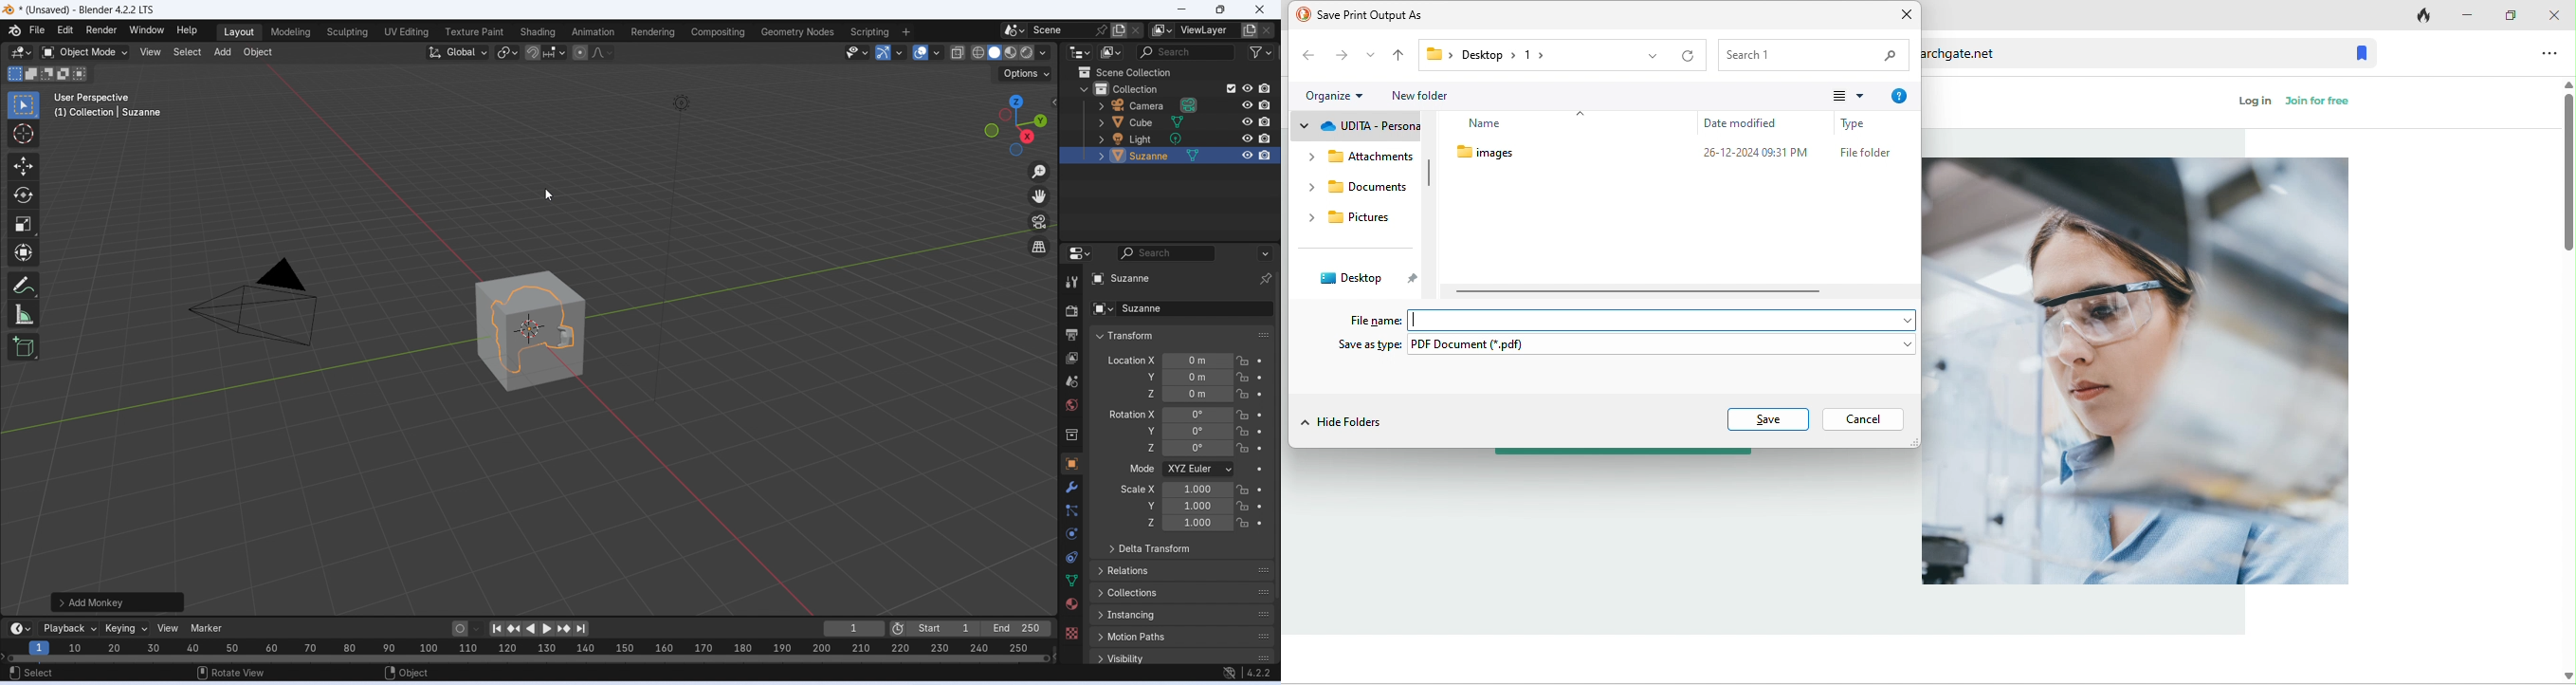 Image resolution: width=2576 pixels, height=700 pixels. Describe the element at coordinates (1264, 253) in the screenshot. I see `options` at that location.